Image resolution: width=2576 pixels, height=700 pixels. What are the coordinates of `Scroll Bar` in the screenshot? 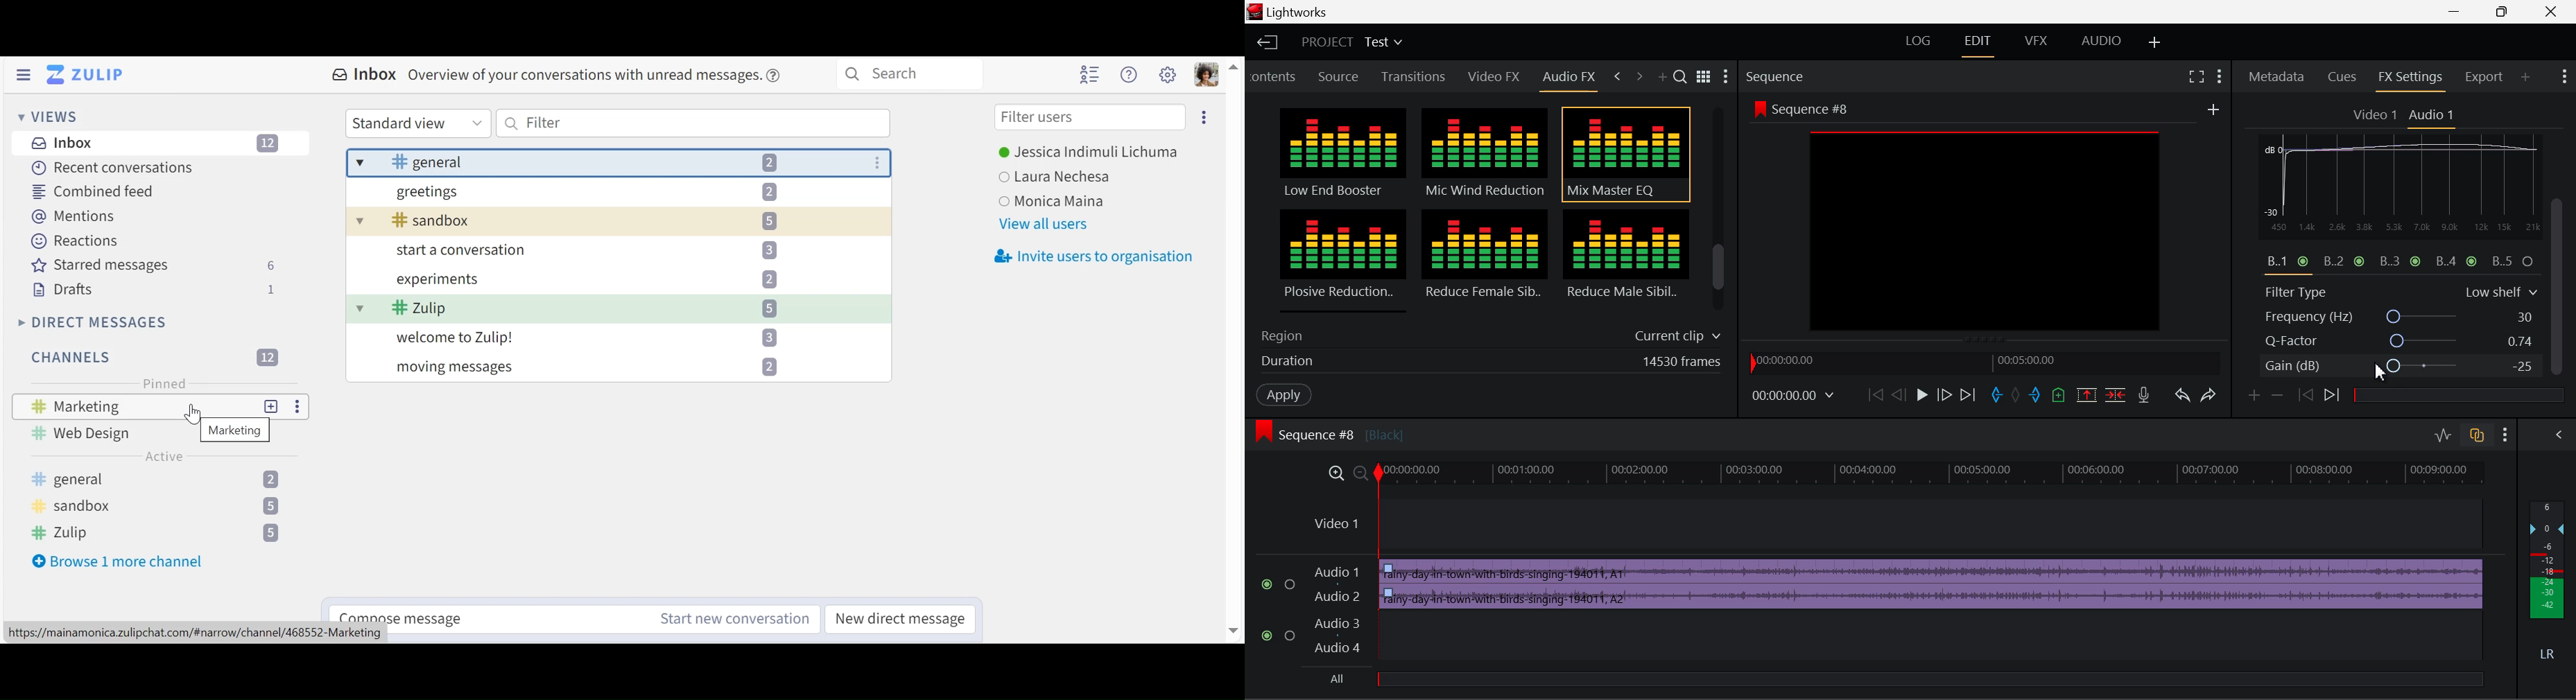 It's located at (1719, 212).